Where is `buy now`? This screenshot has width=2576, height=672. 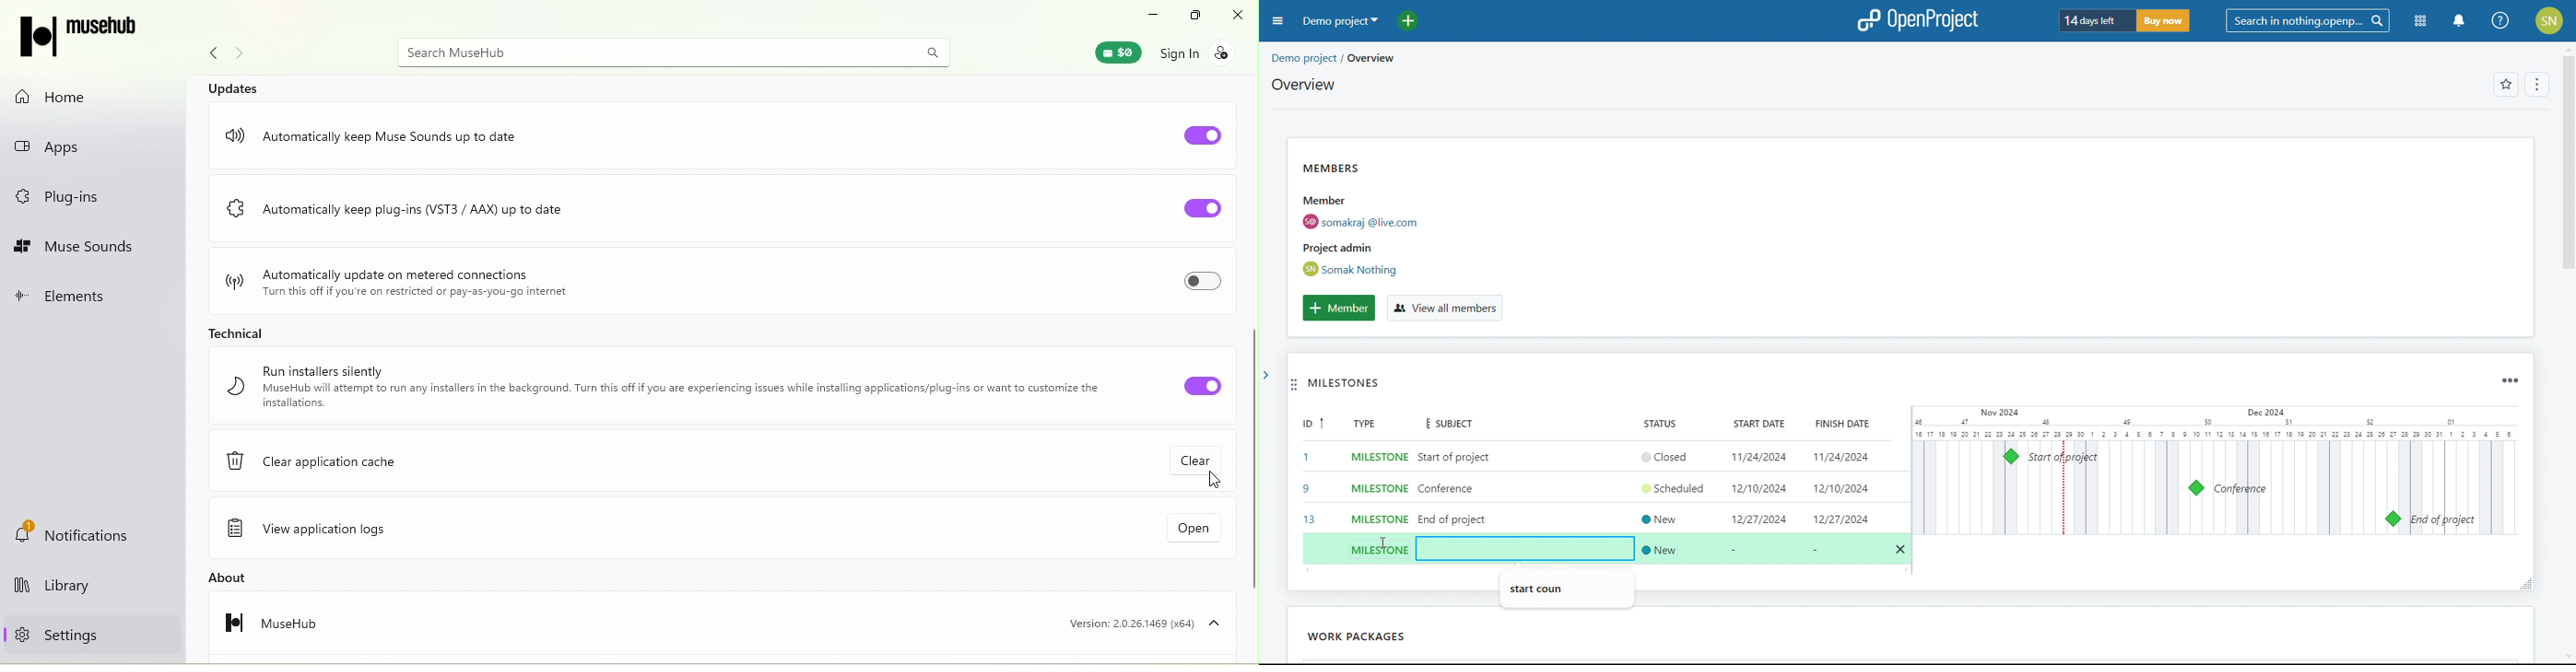 buy now is located at coordinates (2162, 21).